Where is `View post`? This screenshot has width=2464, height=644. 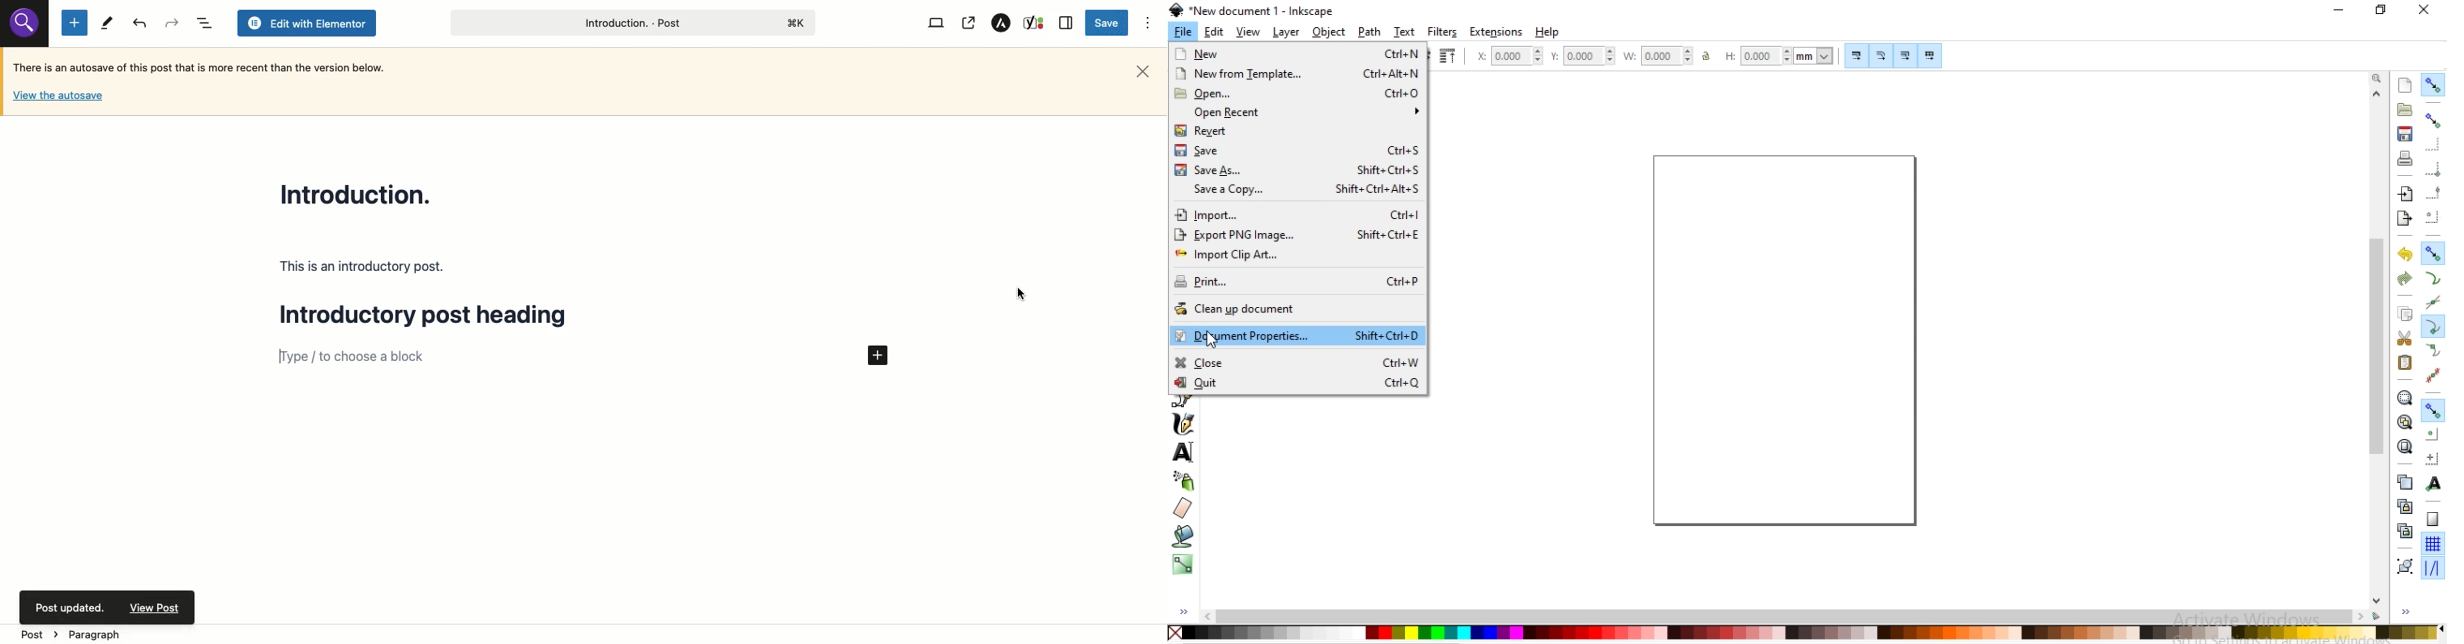
View post is located at coordinates (968, 24).